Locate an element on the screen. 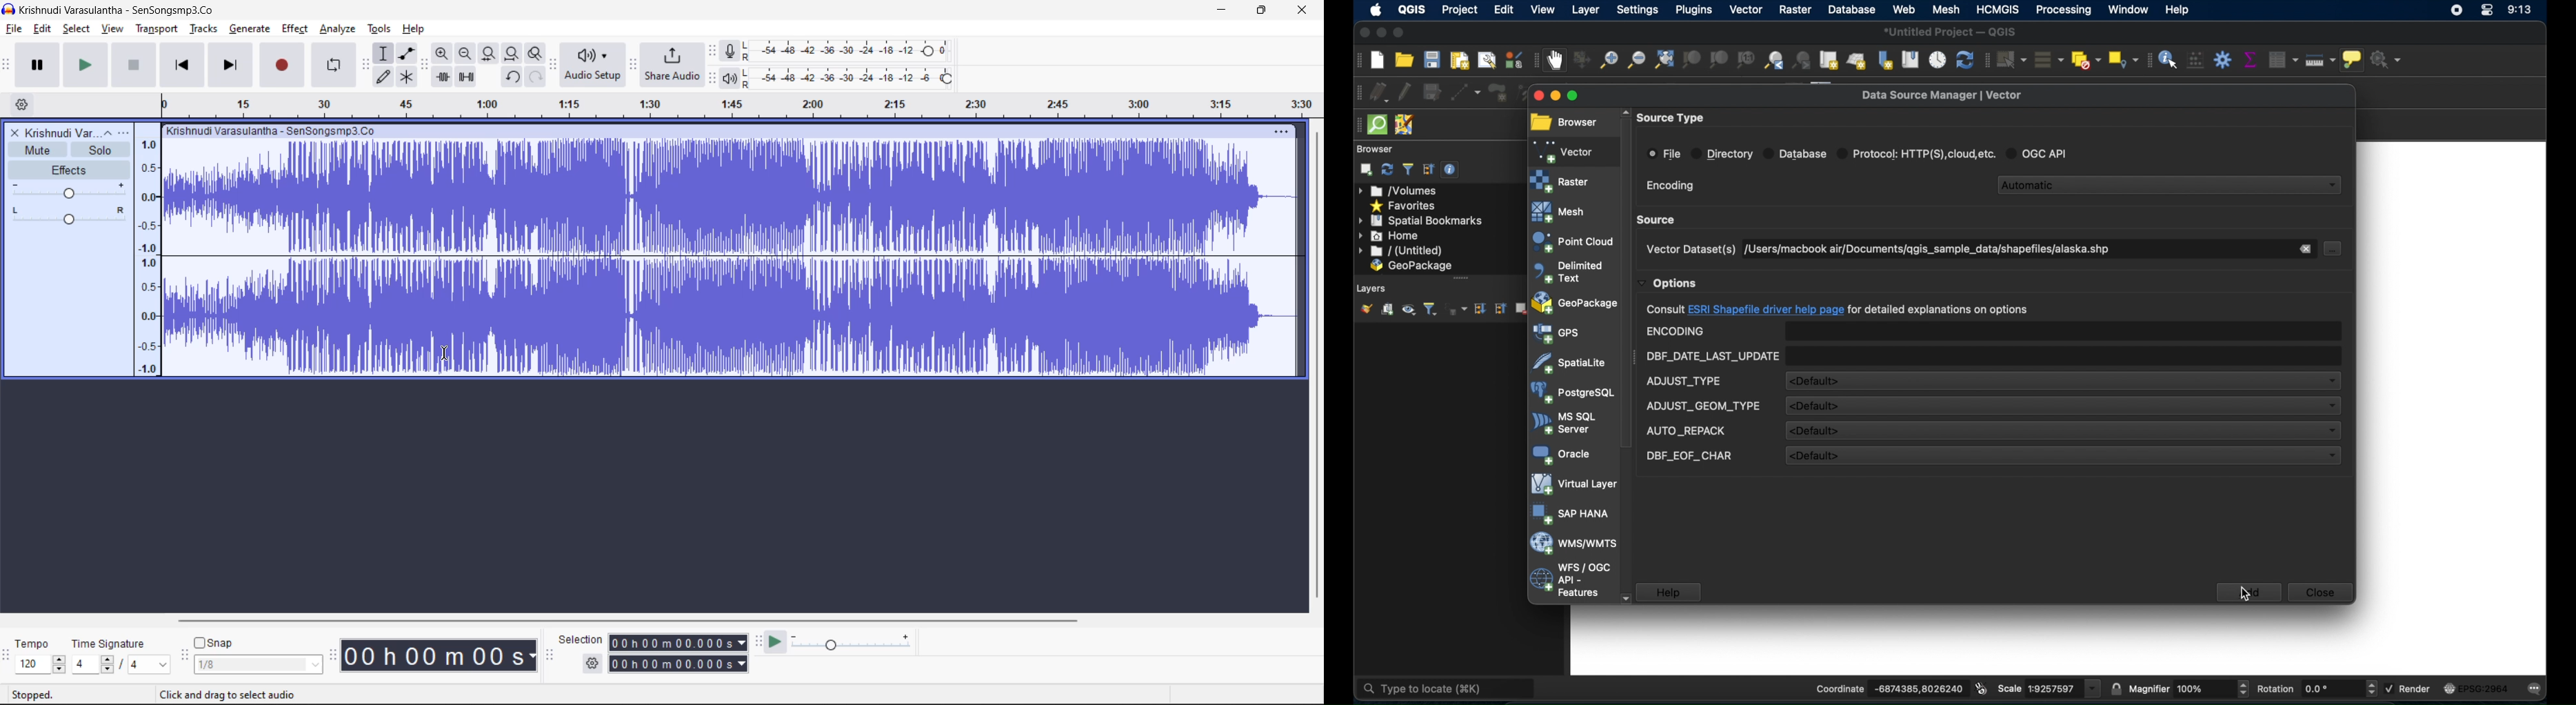  selection tool bar is located at coordinates (547, 655).